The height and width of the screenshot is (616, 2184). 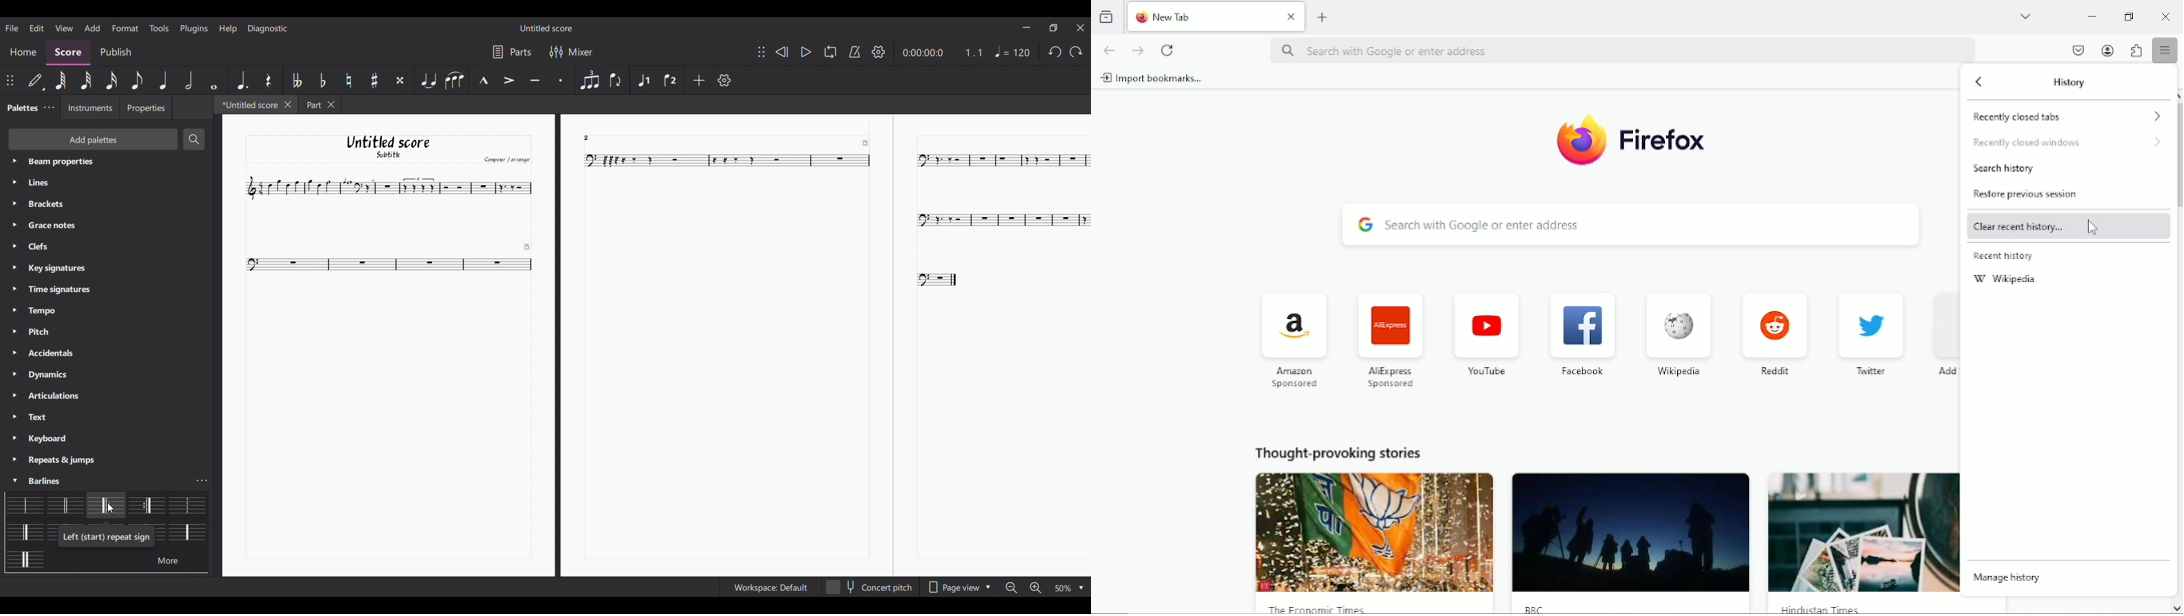 What do you see at coordinates (36, 81) in the screenshot?
I see `Default` at bounding box center [36, 81].